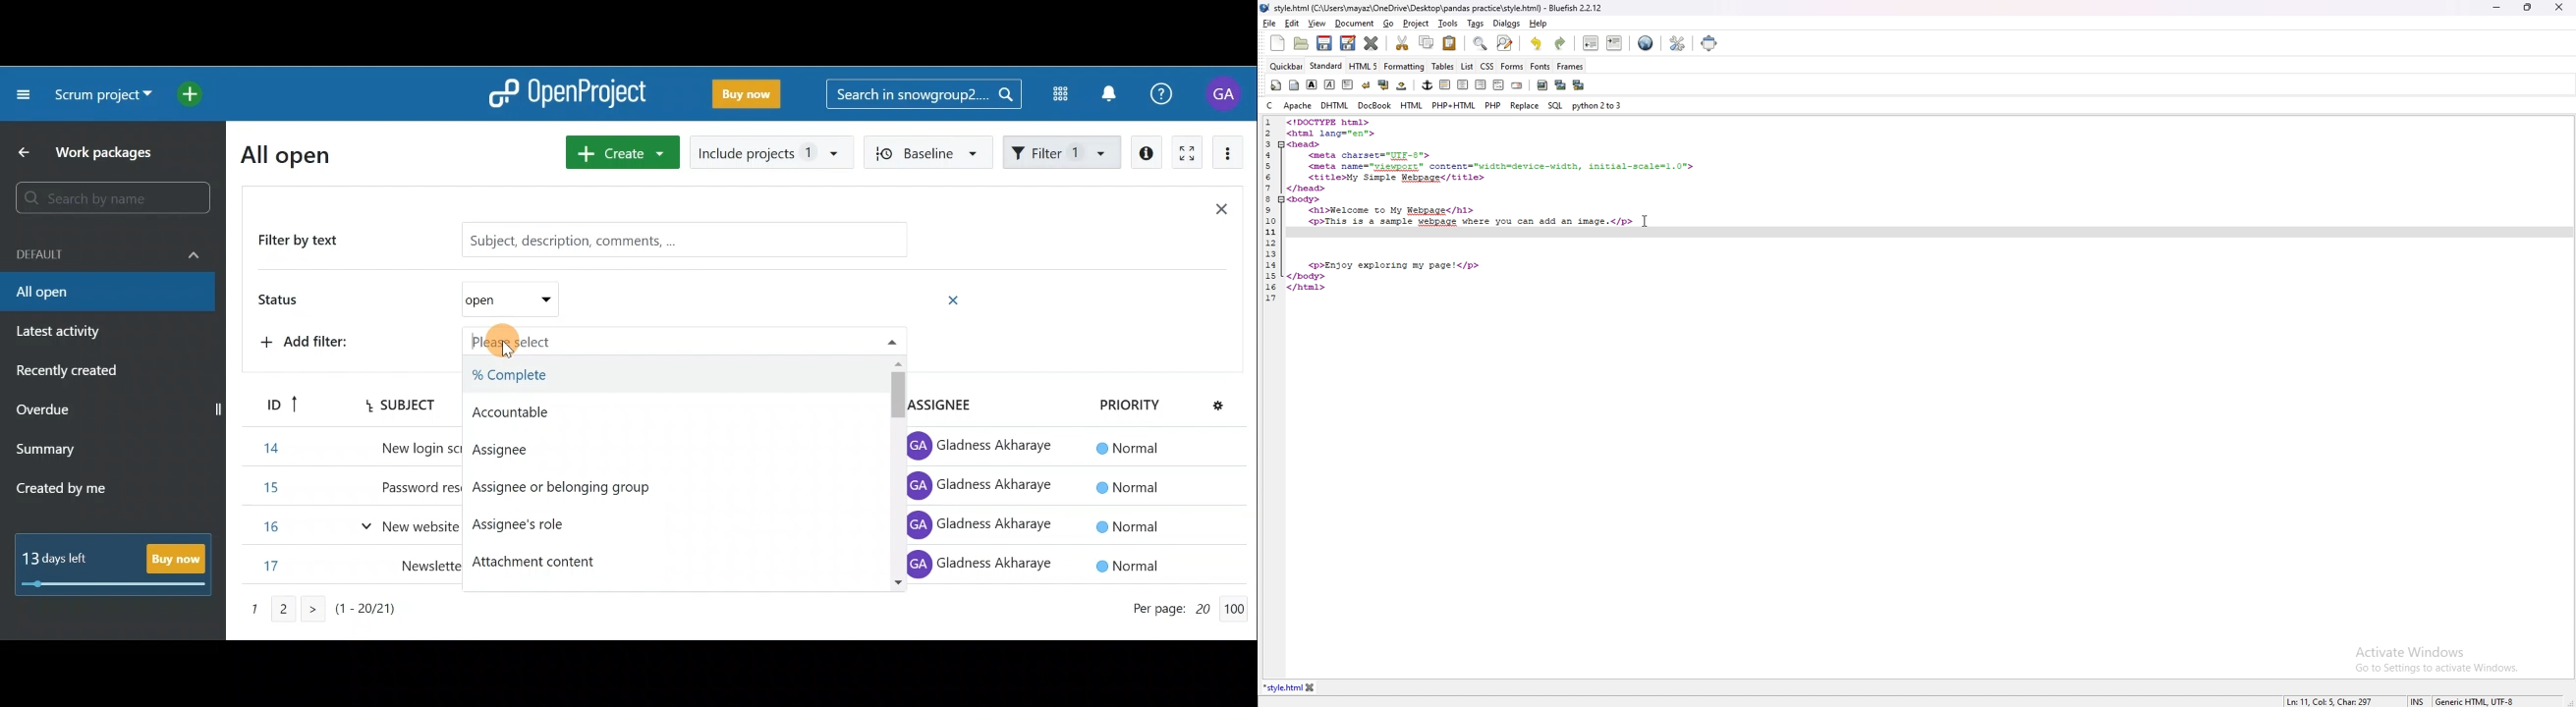 The image size is (2576, 728). What do you see at coordinates (2437, 667) in the screenshot?
I see `Go to Settings to activate Windows.` at bounding box center [2437, 667].